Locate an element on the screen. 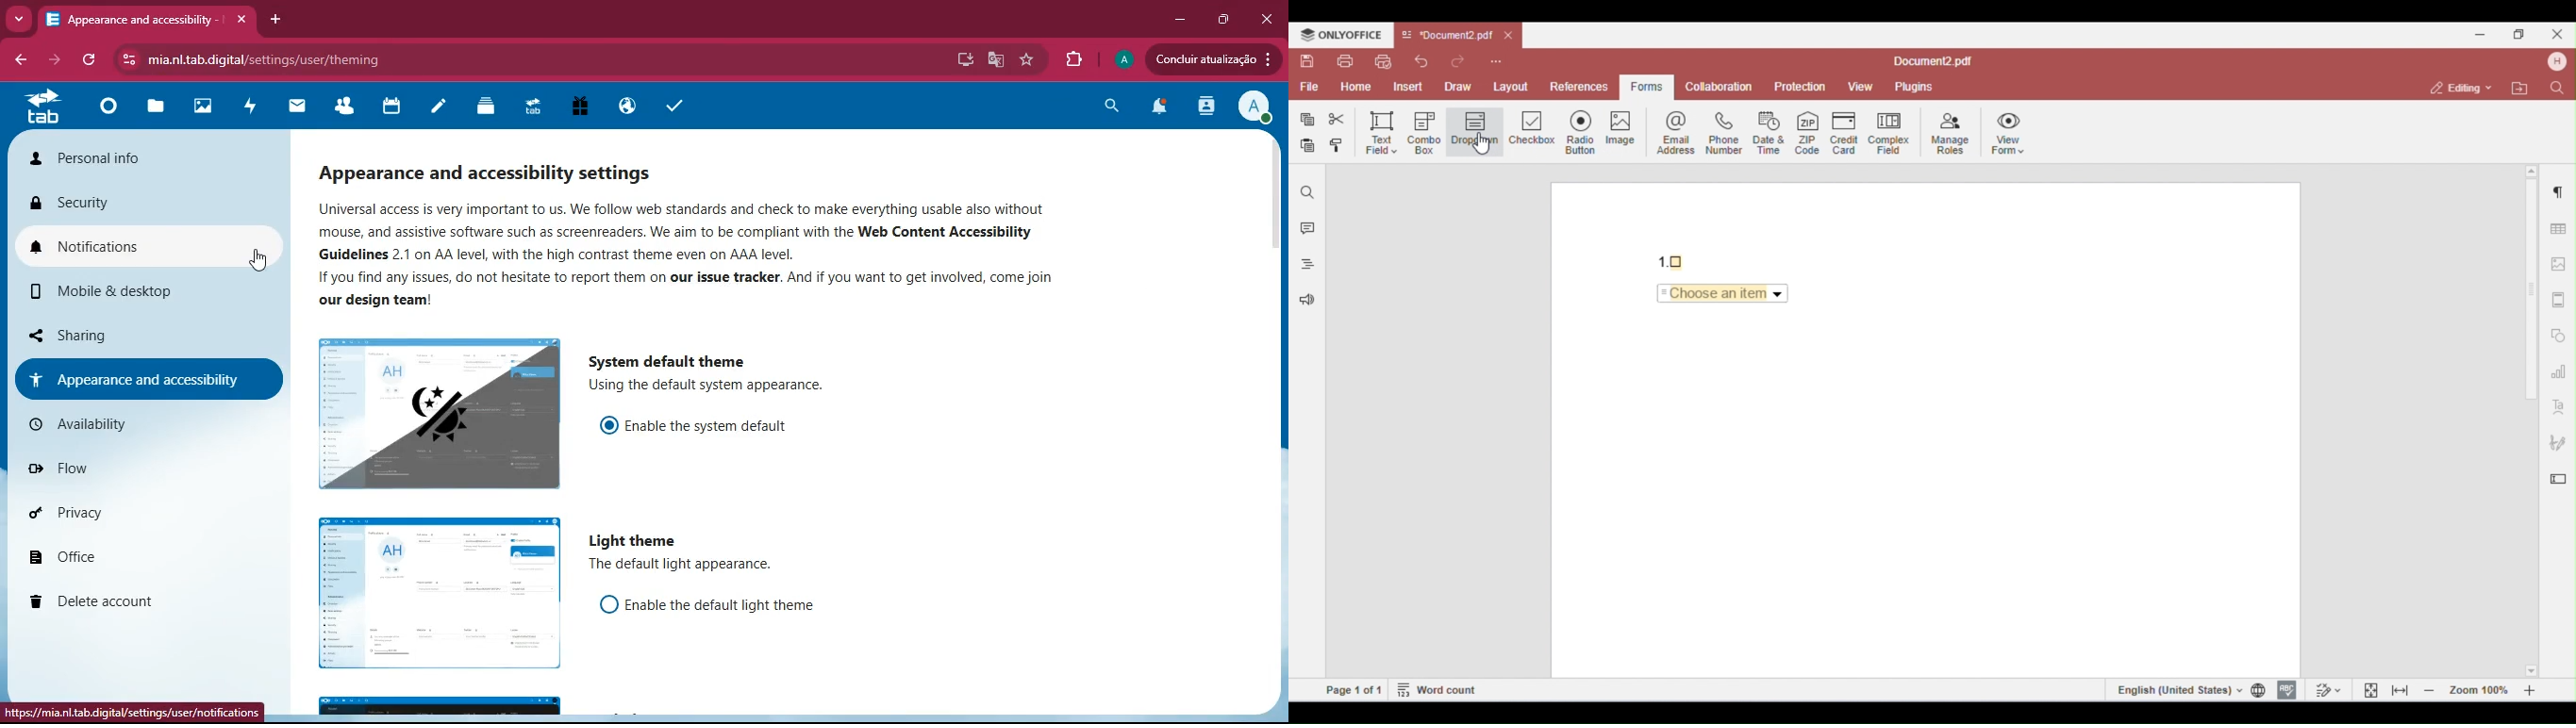 This screenshot has height=728, width=2576. update is located at coordinates (1211, 59).